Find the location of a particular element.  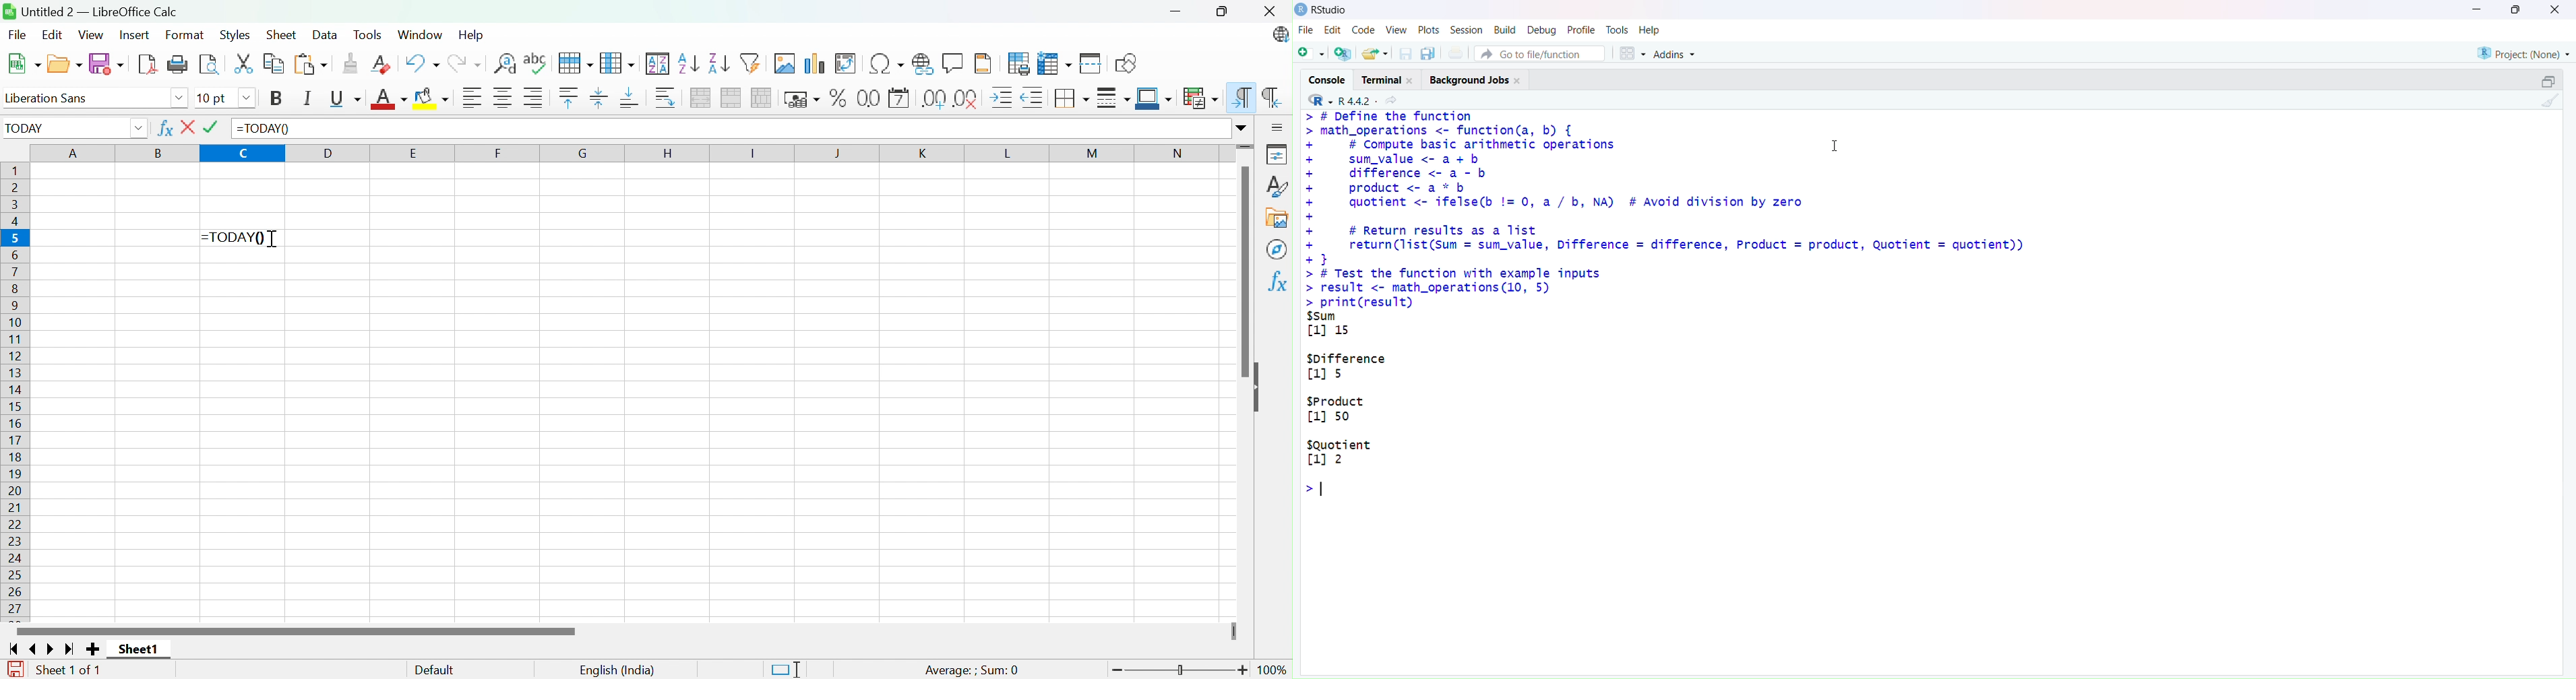

Save current document (Ctrl + S) is located at coordinates (1406, 51).